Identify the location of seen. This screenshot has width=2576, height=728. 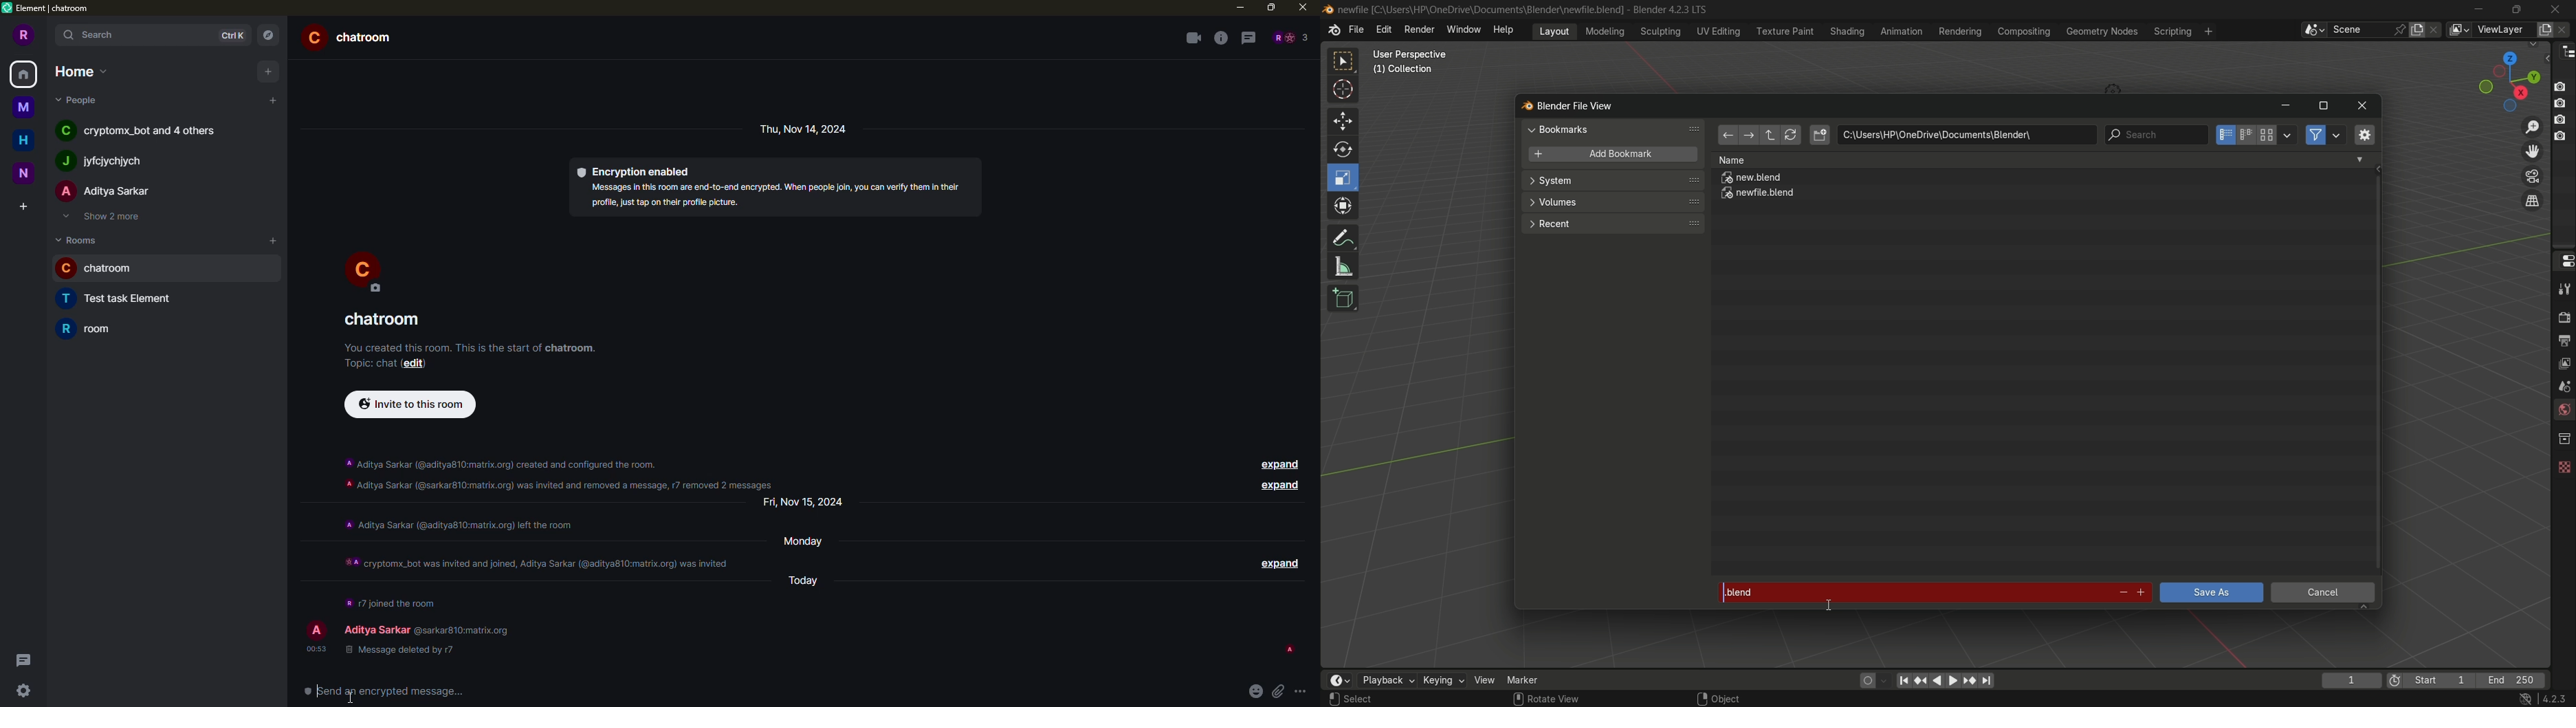
(1288, 649).